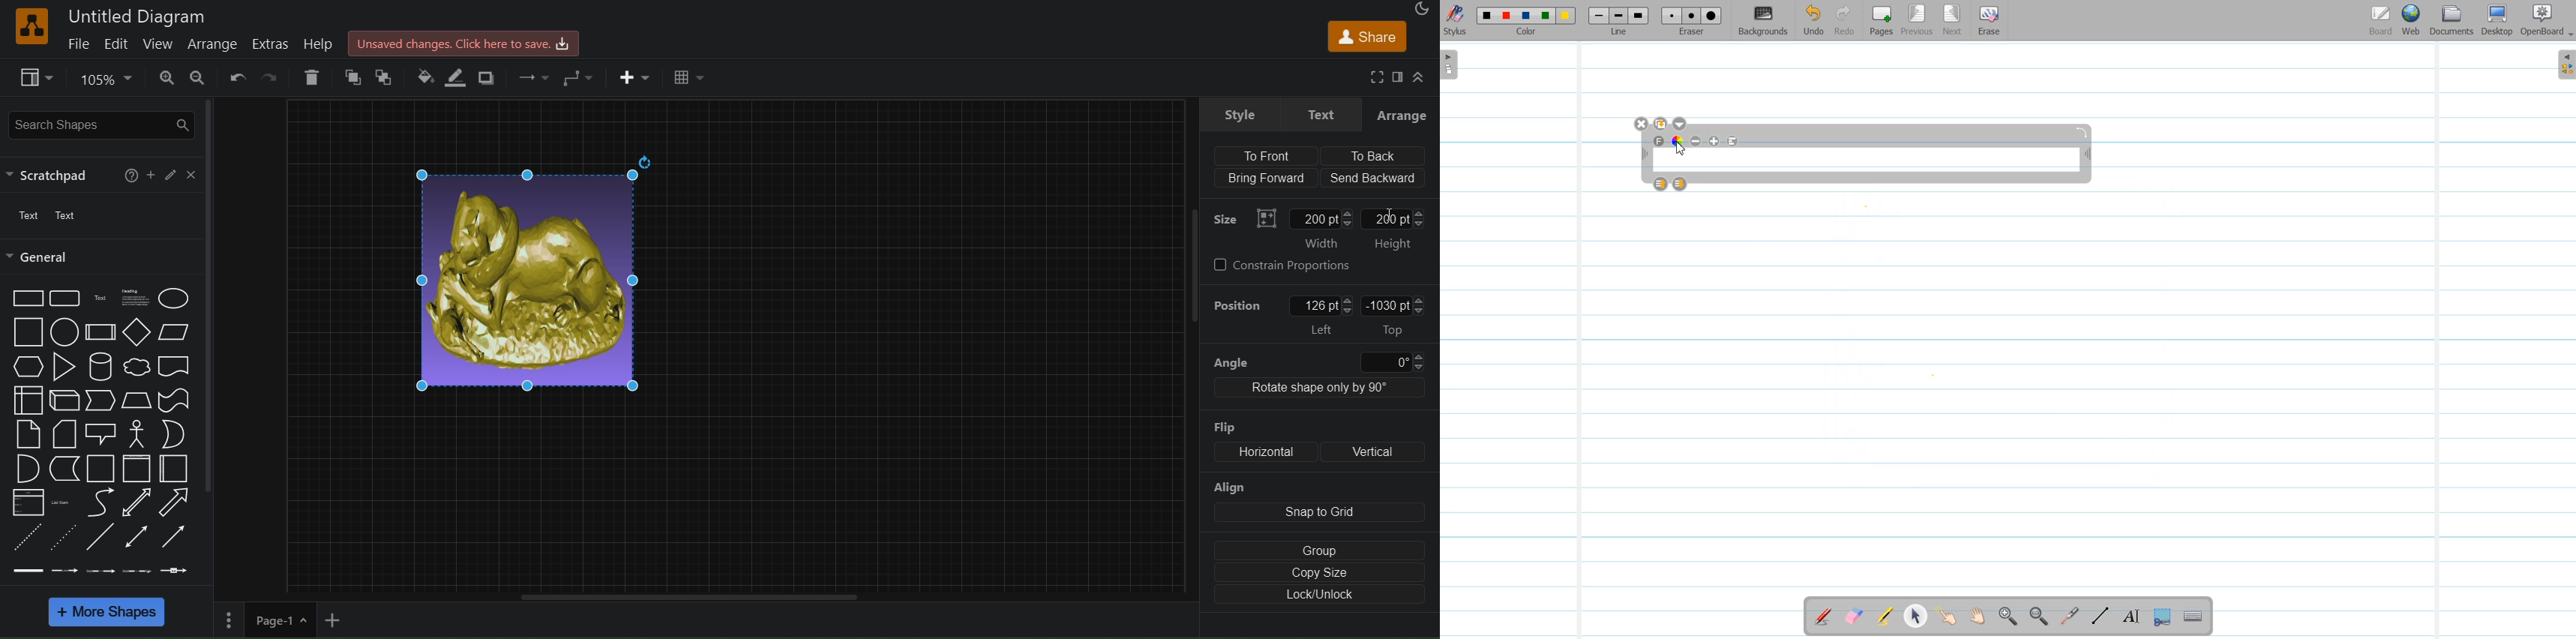 The image size is (2576, 644). Describe the element at coordinates (1240, 114) in the screenshot. I see `style` at that location.